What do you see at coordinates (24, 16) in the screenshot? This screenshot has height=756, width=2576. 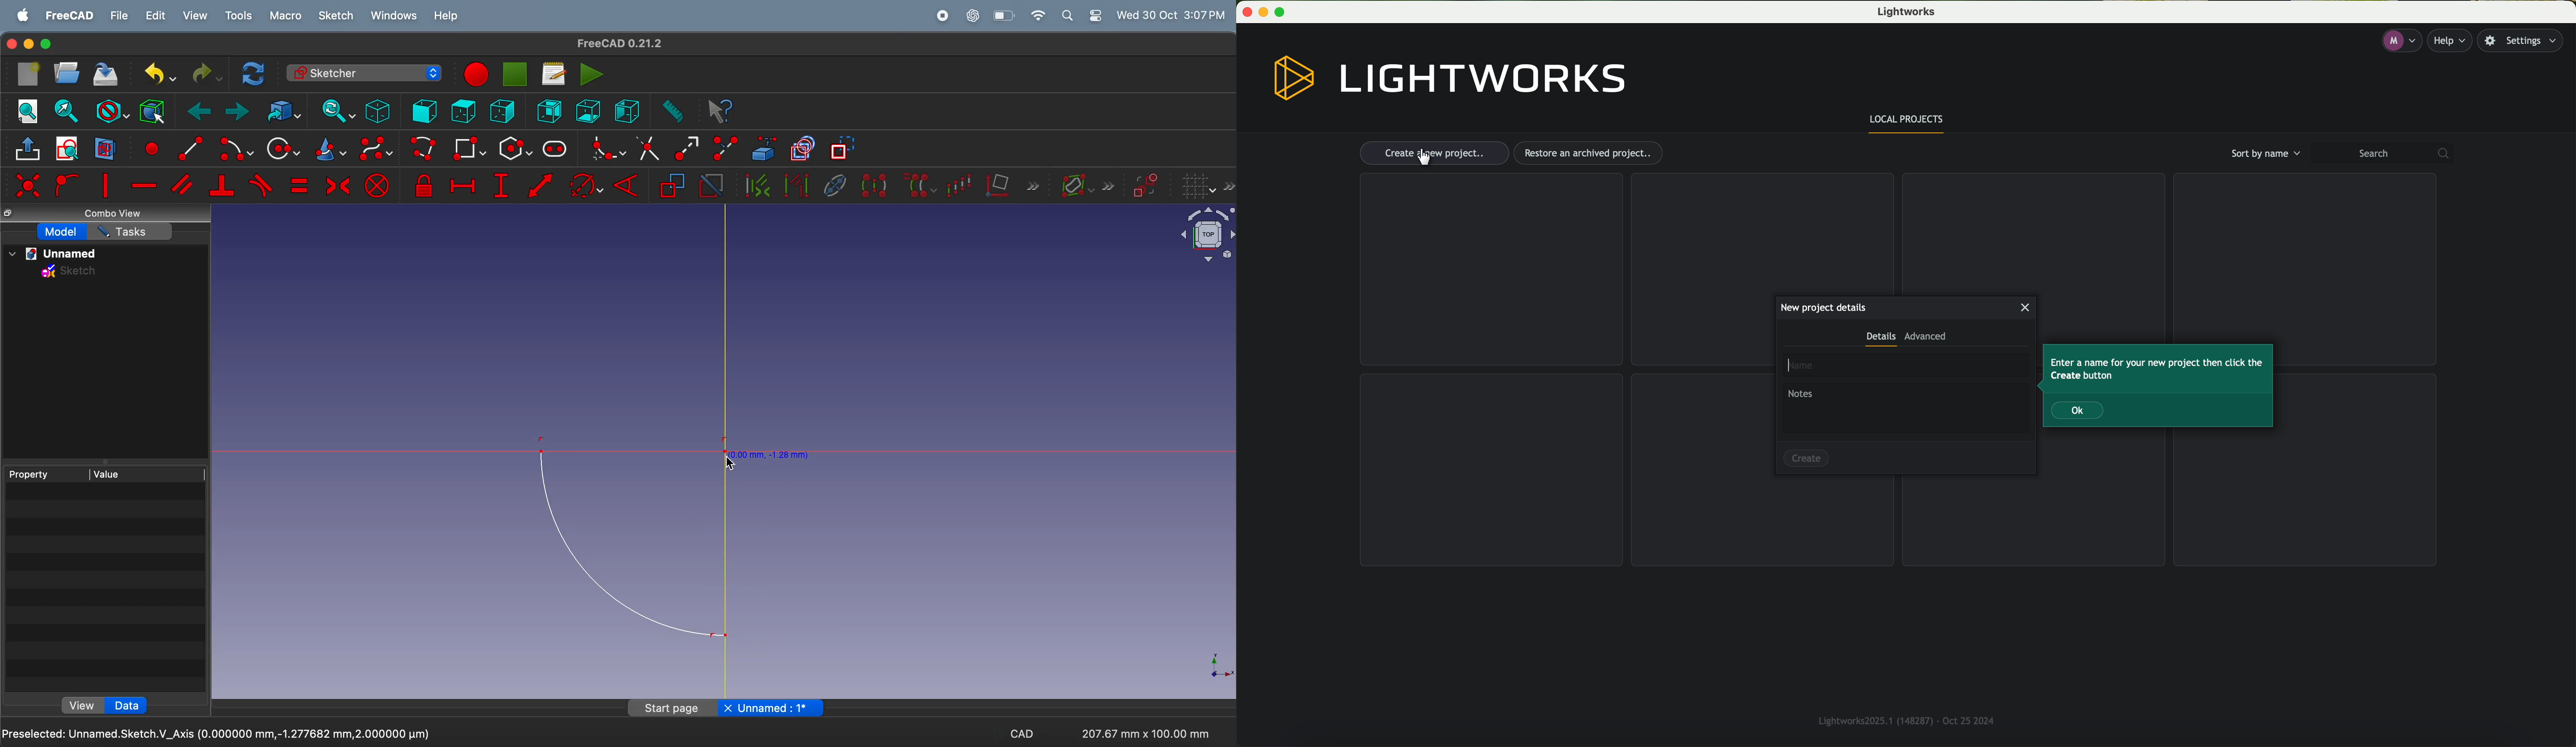 I see `apple menu` at bounding box center [24, 16].